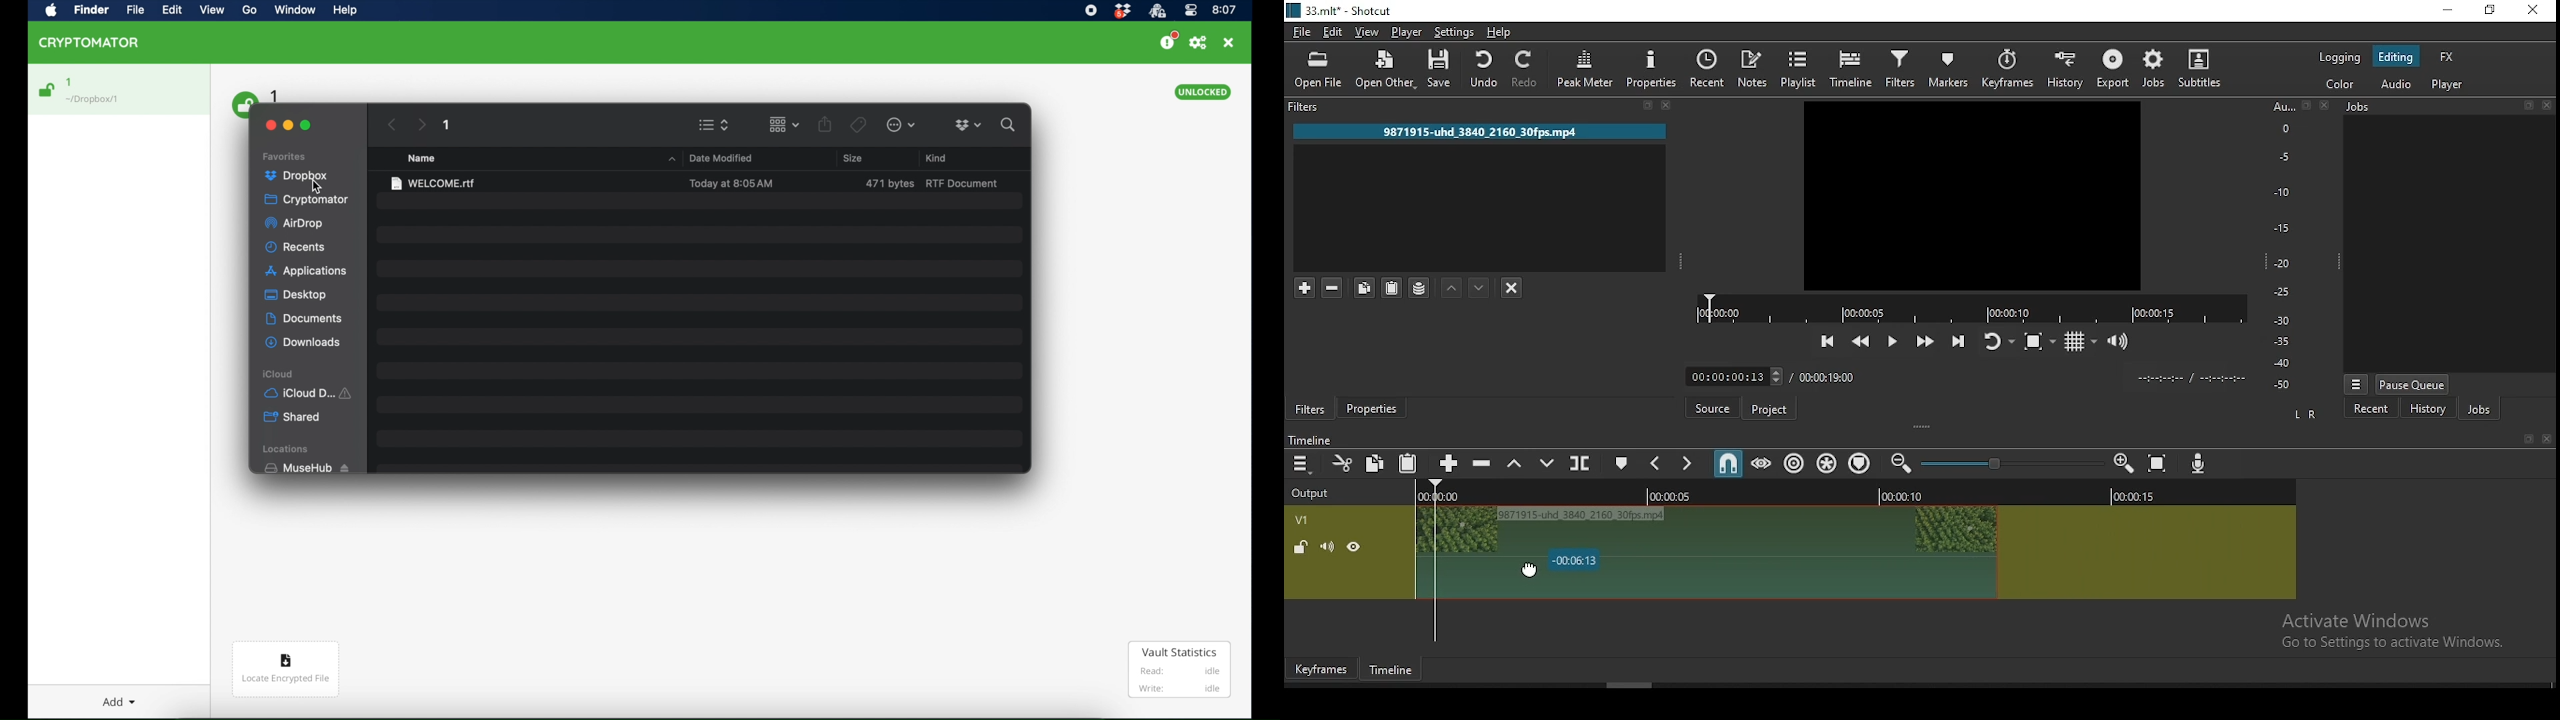 The height and width of the screenshot is (728, 2576). I want to click on control center, so click(1190, 11).